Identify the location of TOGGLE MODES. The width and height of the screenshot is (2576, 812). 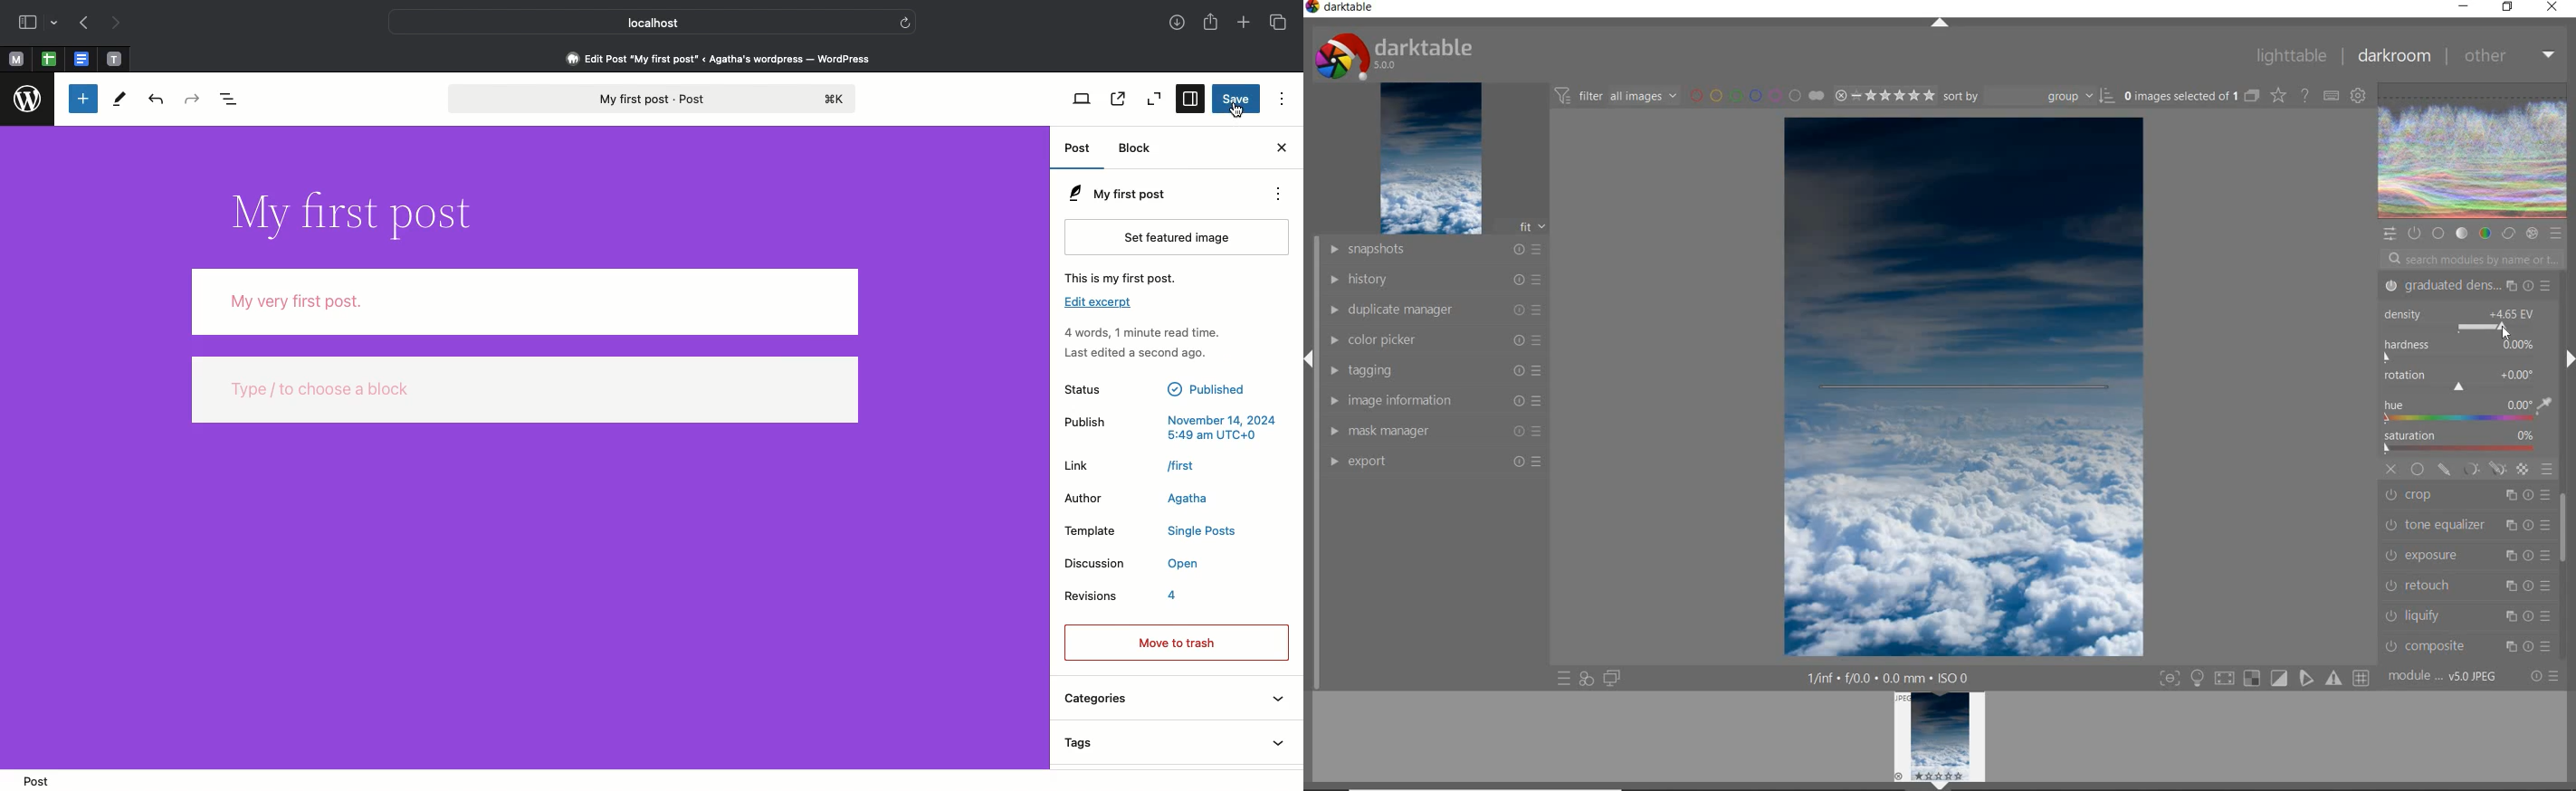
(2263, 680).